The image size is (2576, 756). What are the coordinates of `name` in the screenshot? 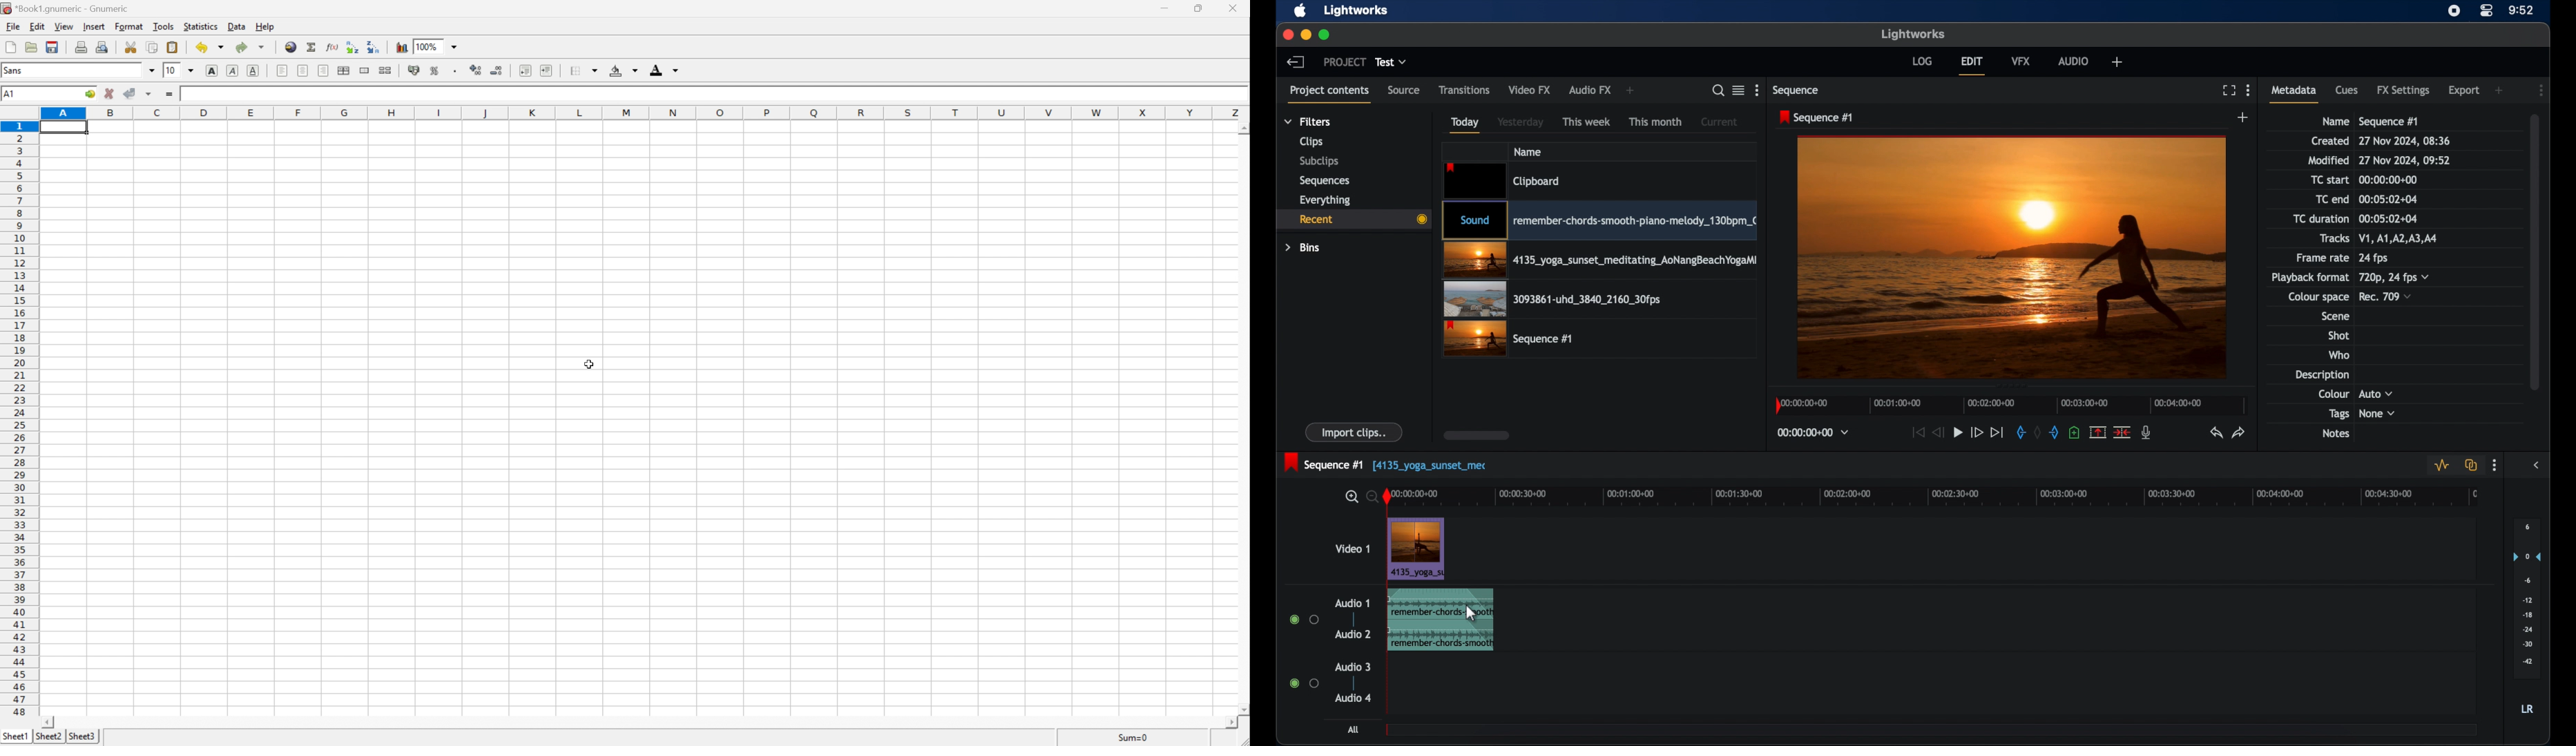 It's located at (2334, 122).